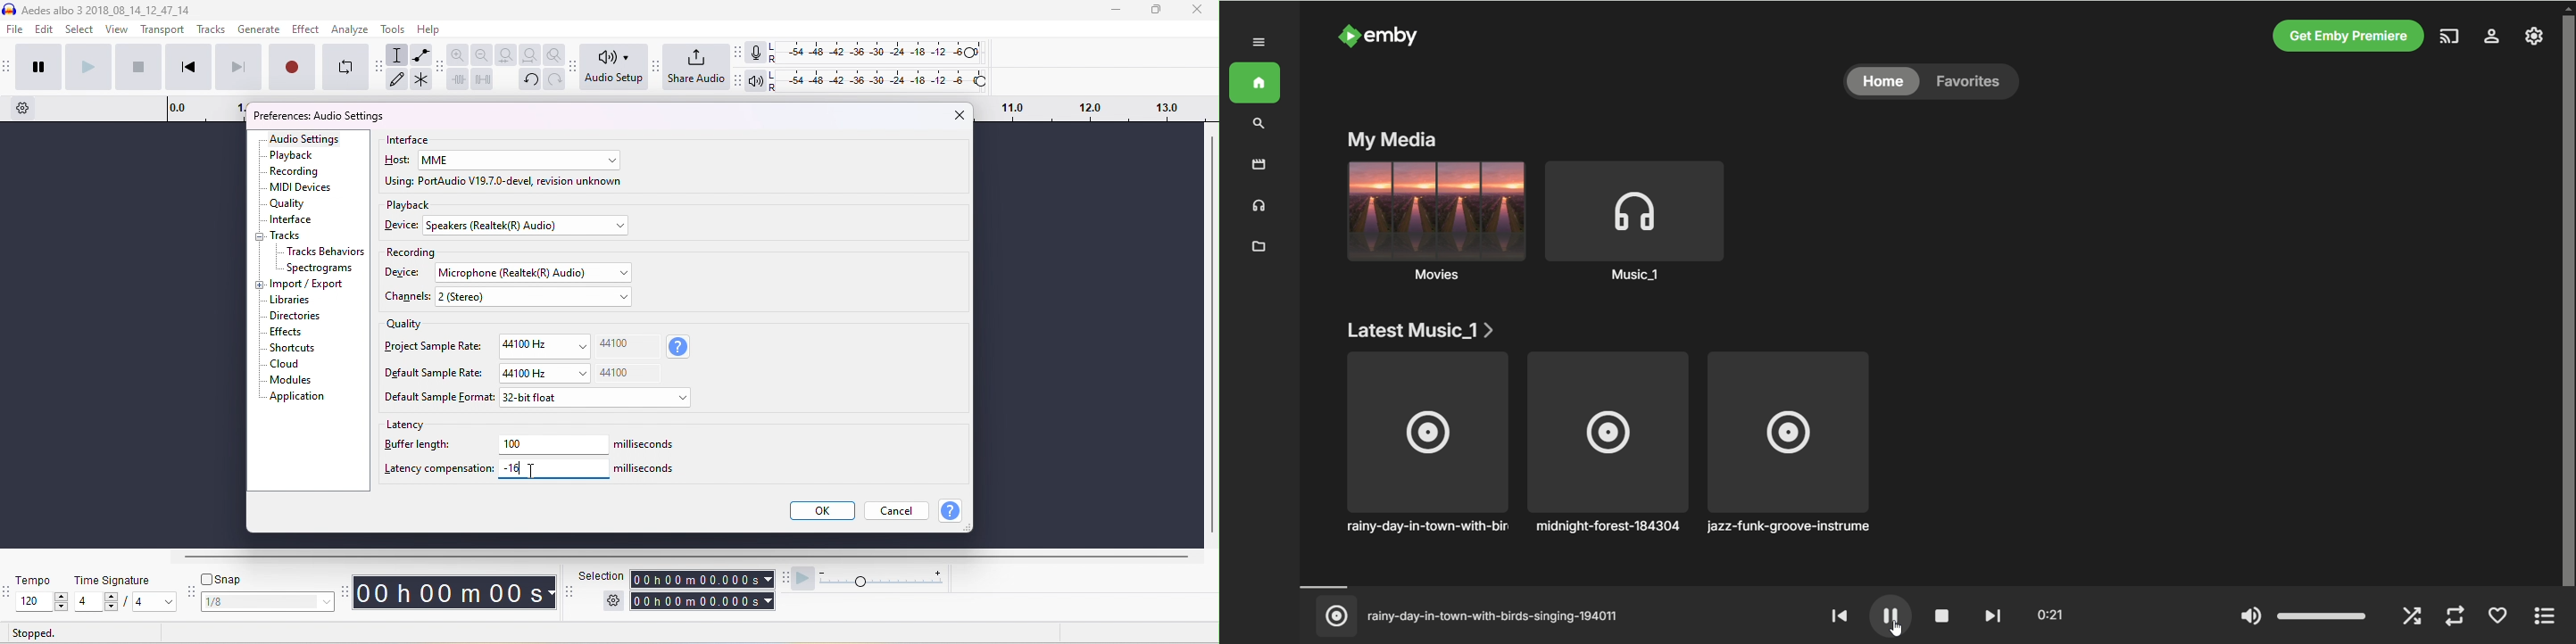 Image resolution: width=2576 pixels, height=644 pixels. What do you see at coordinates (326, 252) in the screenshot?
I see `Tracks behavior` at bounding box center [326, 252].